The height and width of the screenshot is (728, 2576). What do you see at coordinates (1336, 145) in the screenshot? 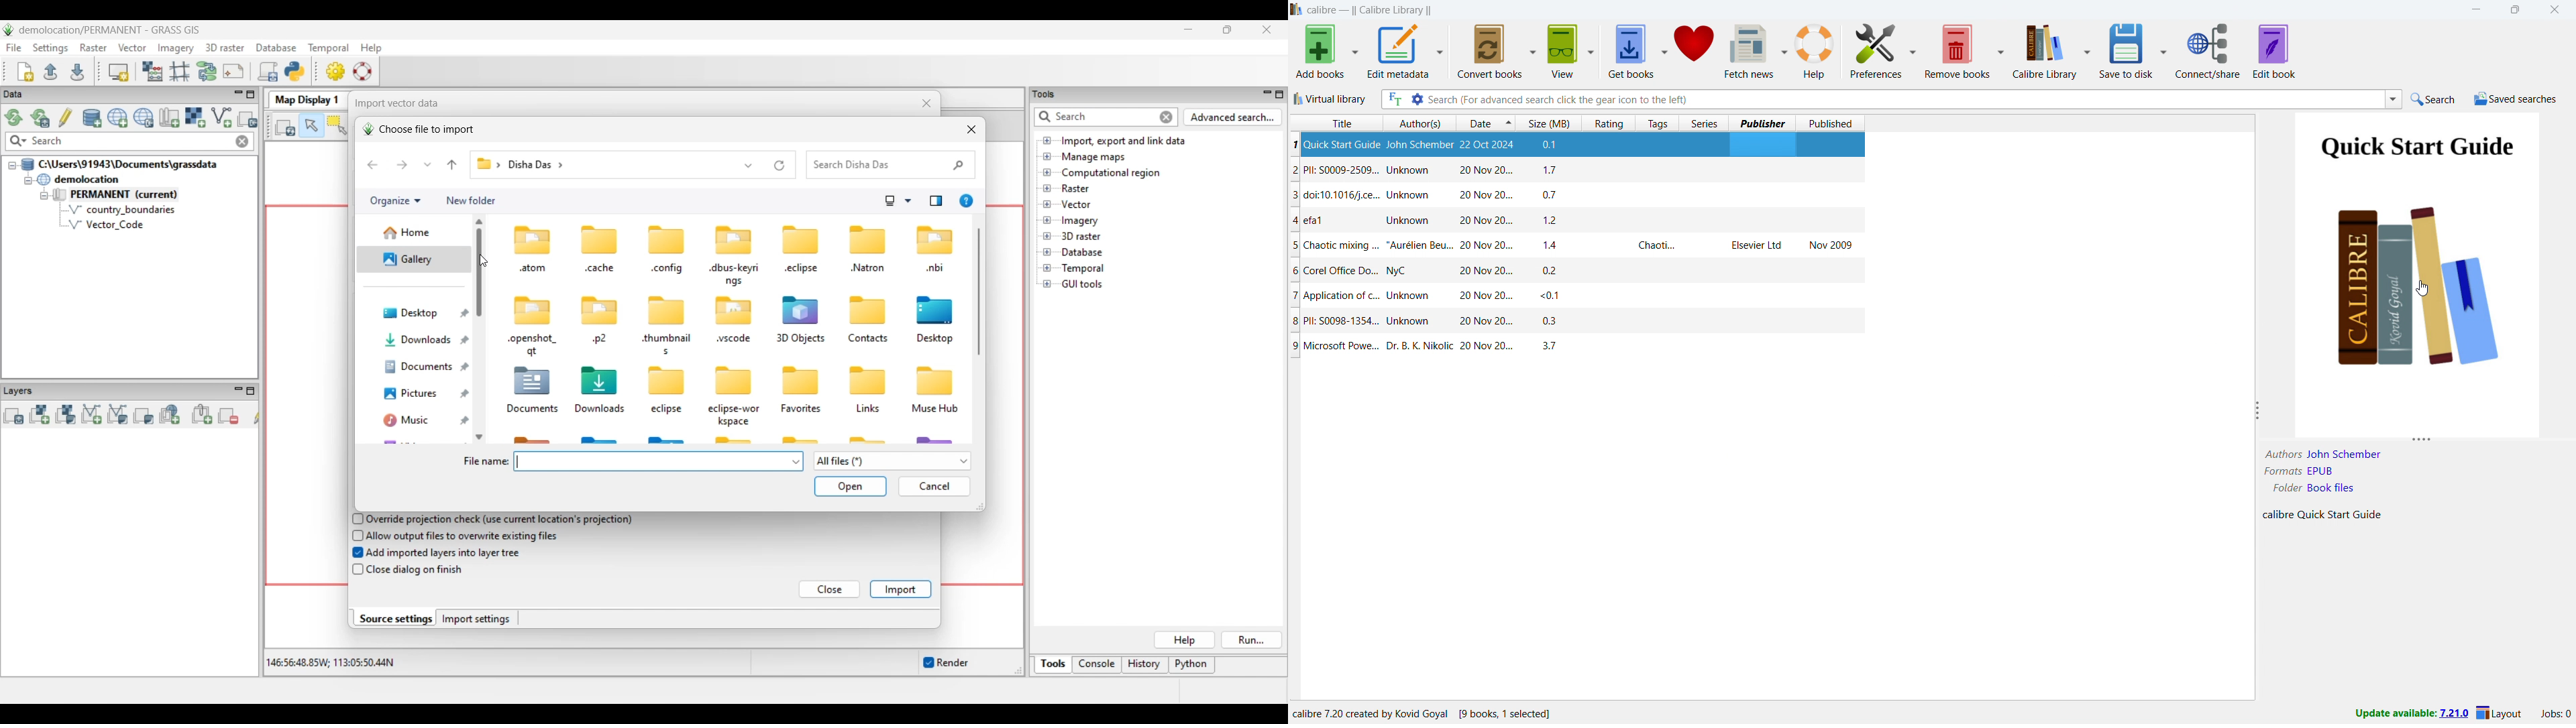
I see `Quick Start Guide` at bounding box center [1336, 145].